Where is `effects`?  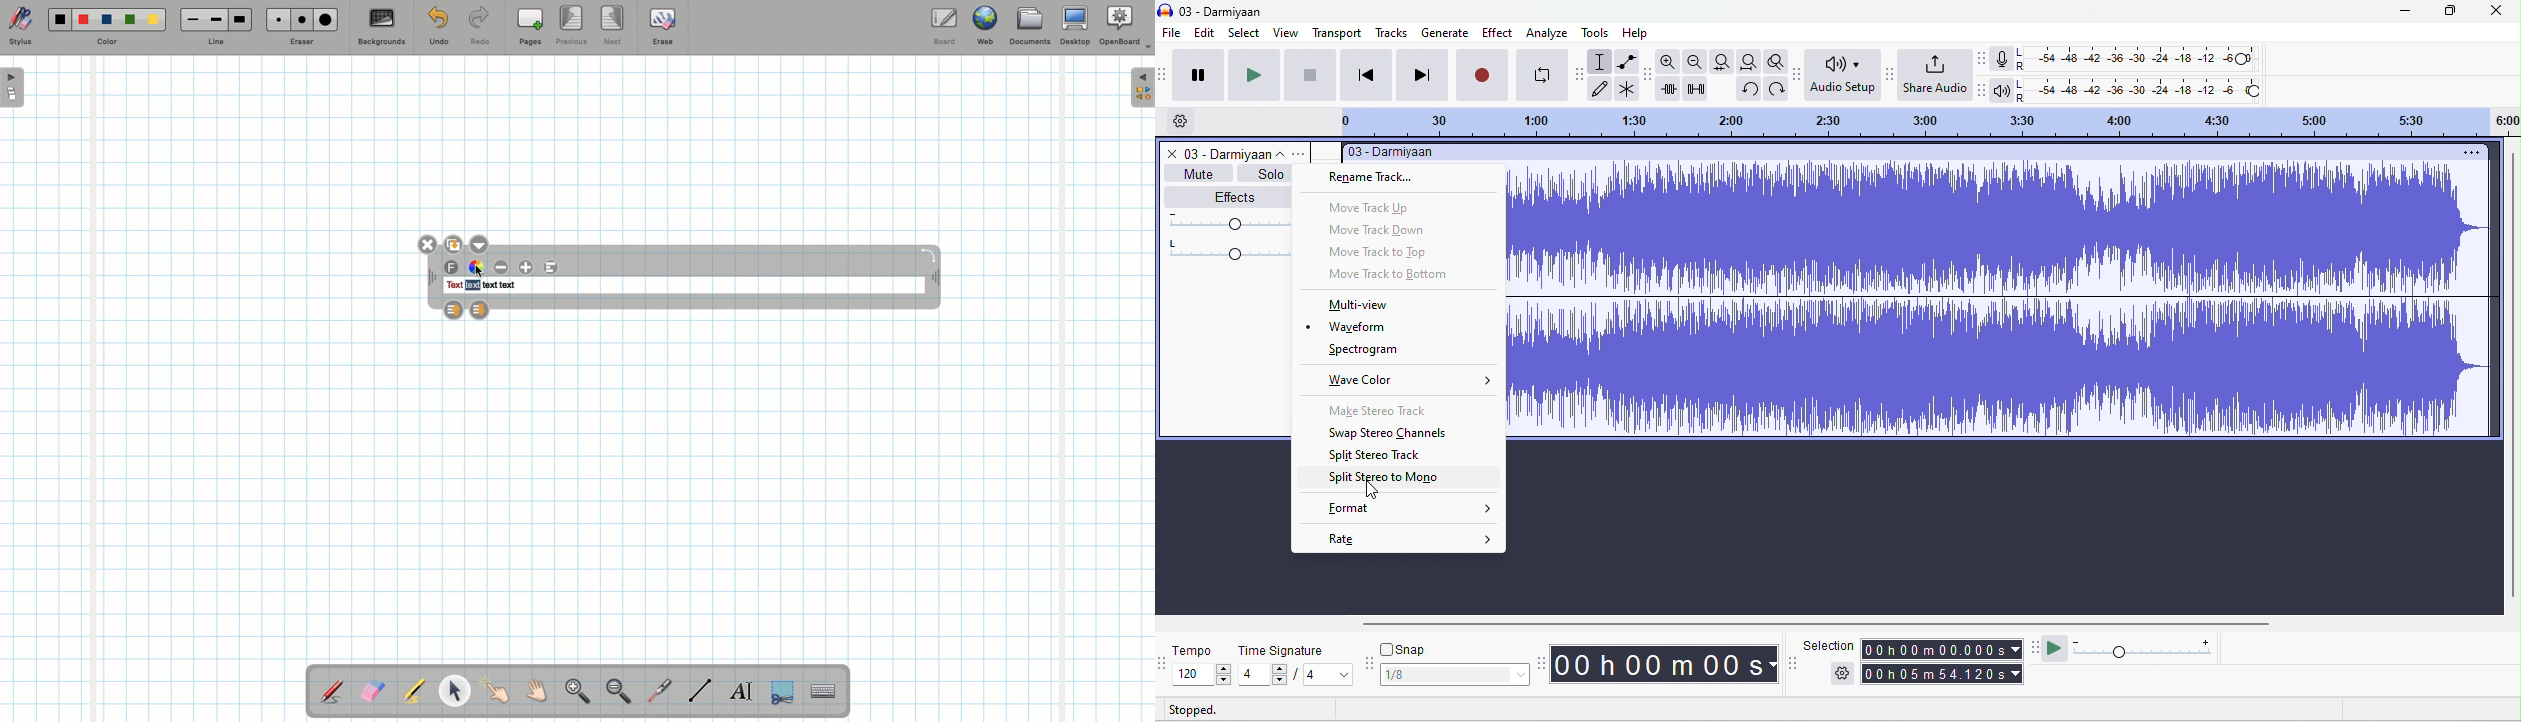
effects is located at coordinates (1231, 197).